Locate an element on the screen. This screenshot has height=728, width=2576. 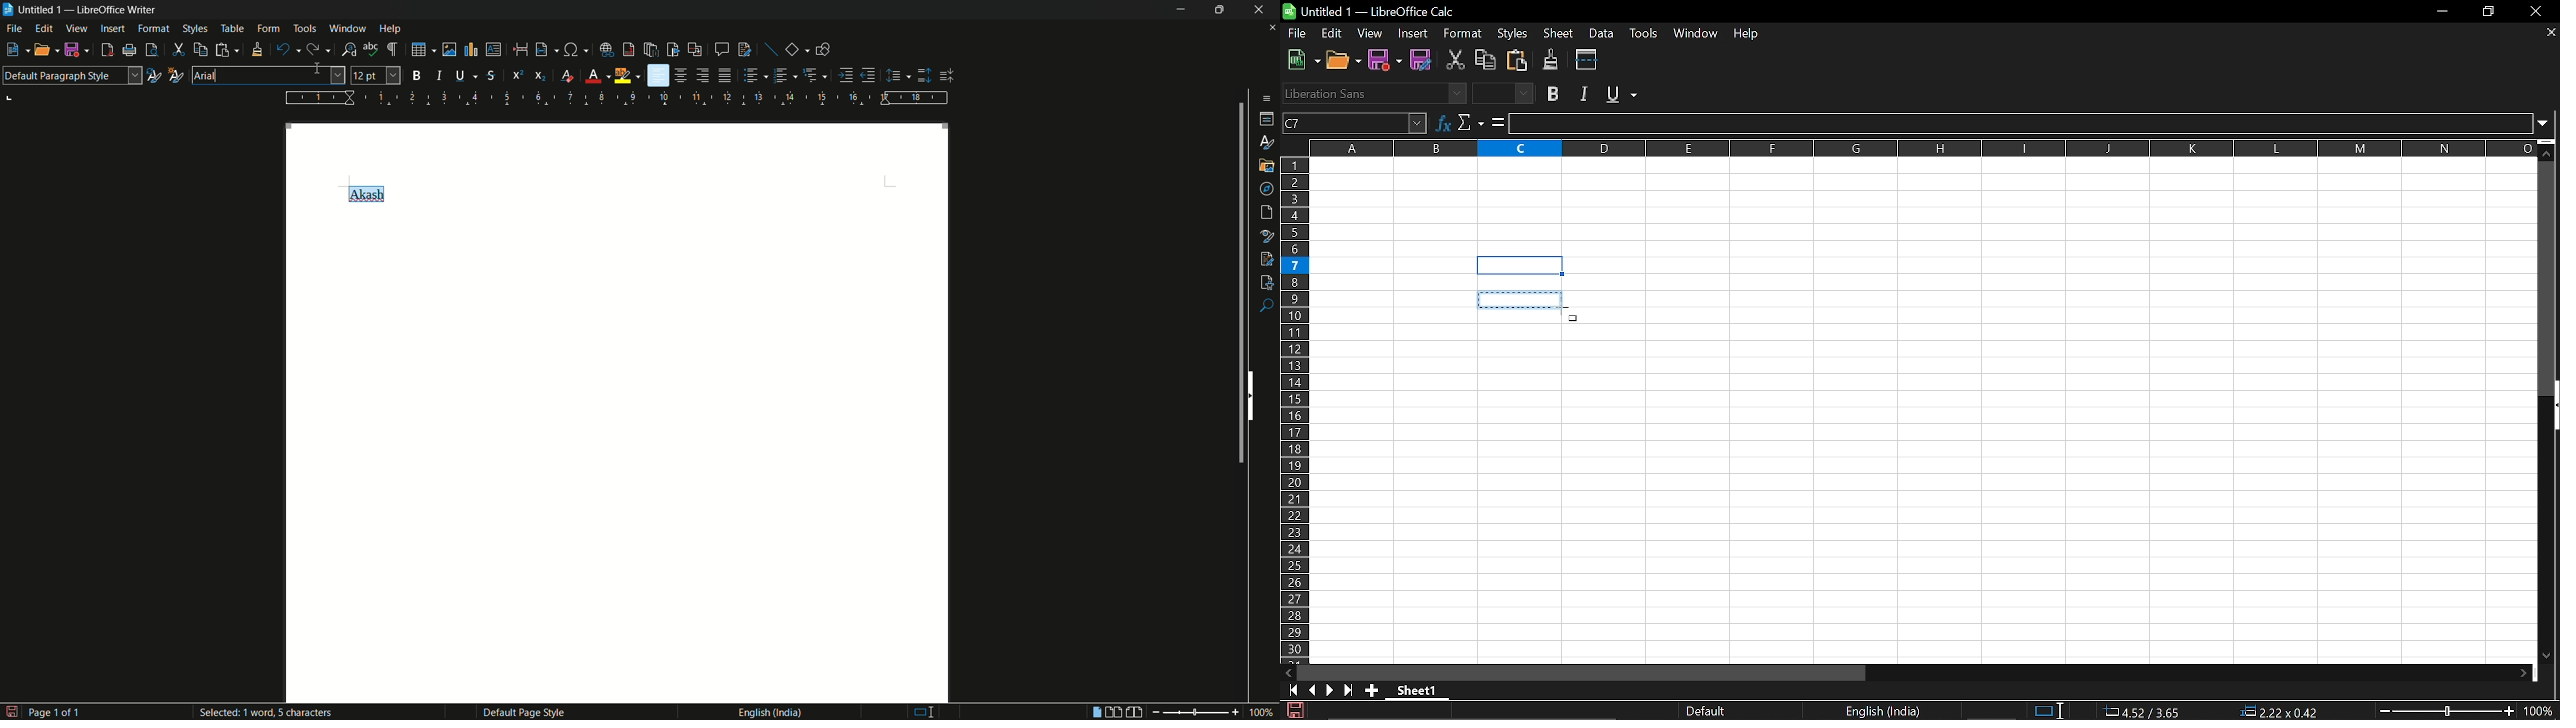
app name is located at coordinates (118, 10).